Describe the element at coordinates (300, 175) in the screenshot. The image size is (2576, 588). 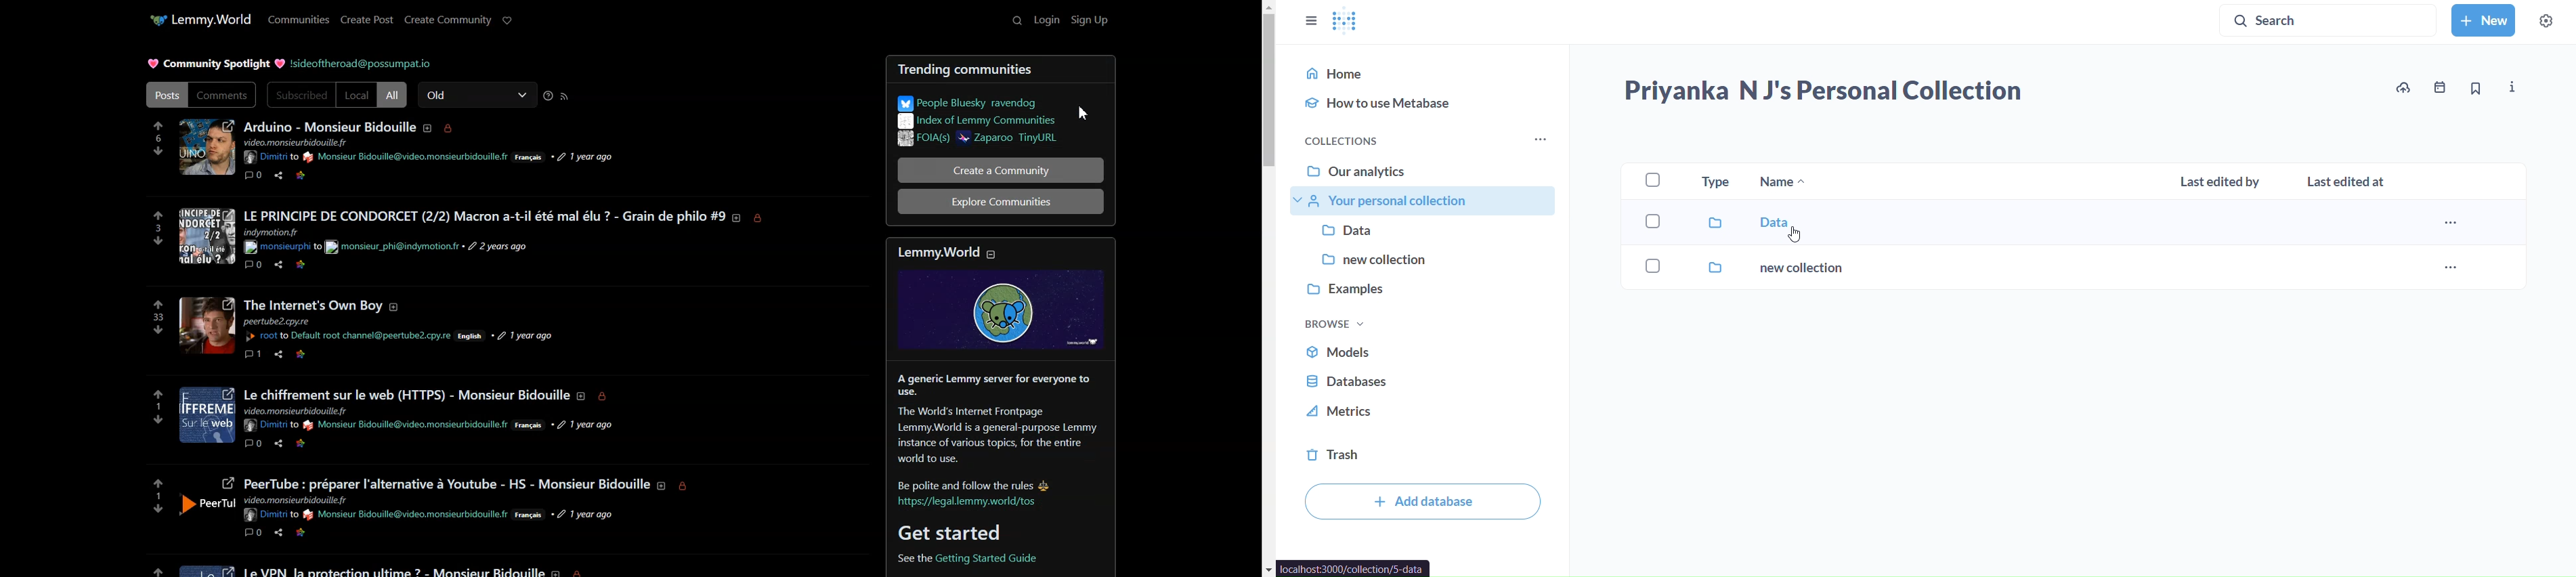
I see `Link` at that location.